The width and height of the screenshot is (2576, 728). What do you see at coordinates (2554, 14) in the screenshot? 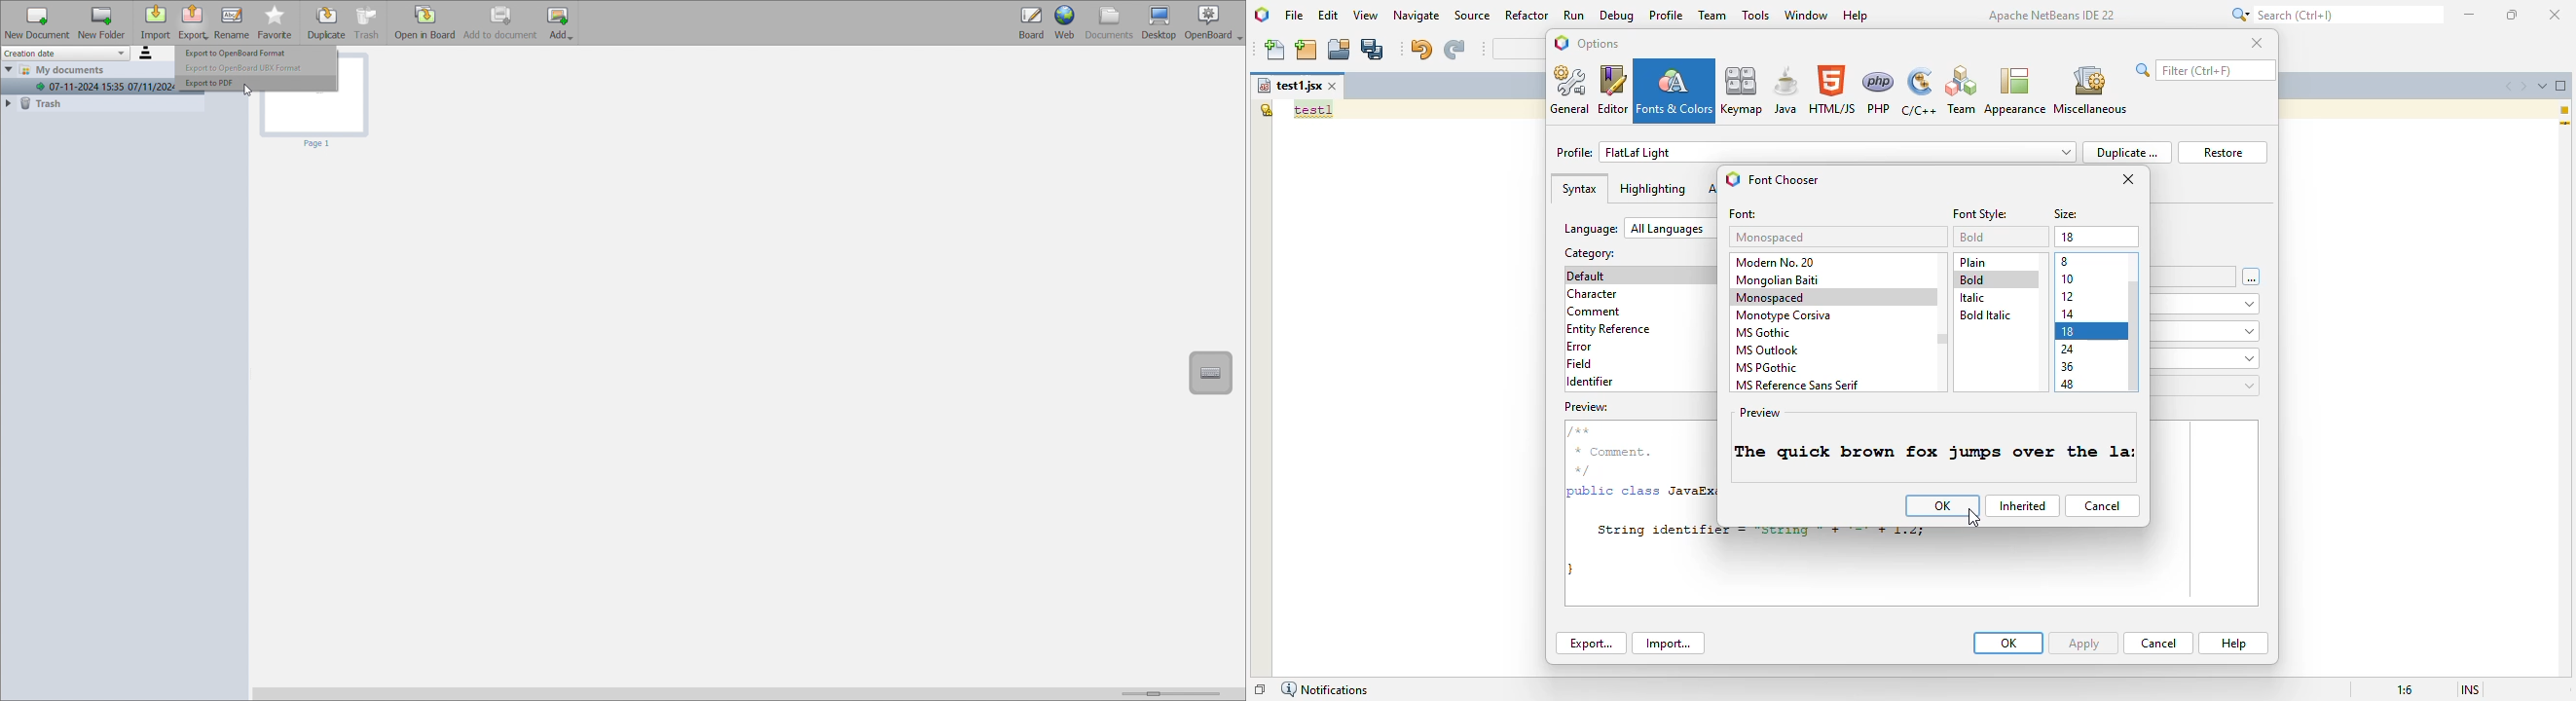
I see `close` at bounding box center [2554, 14].